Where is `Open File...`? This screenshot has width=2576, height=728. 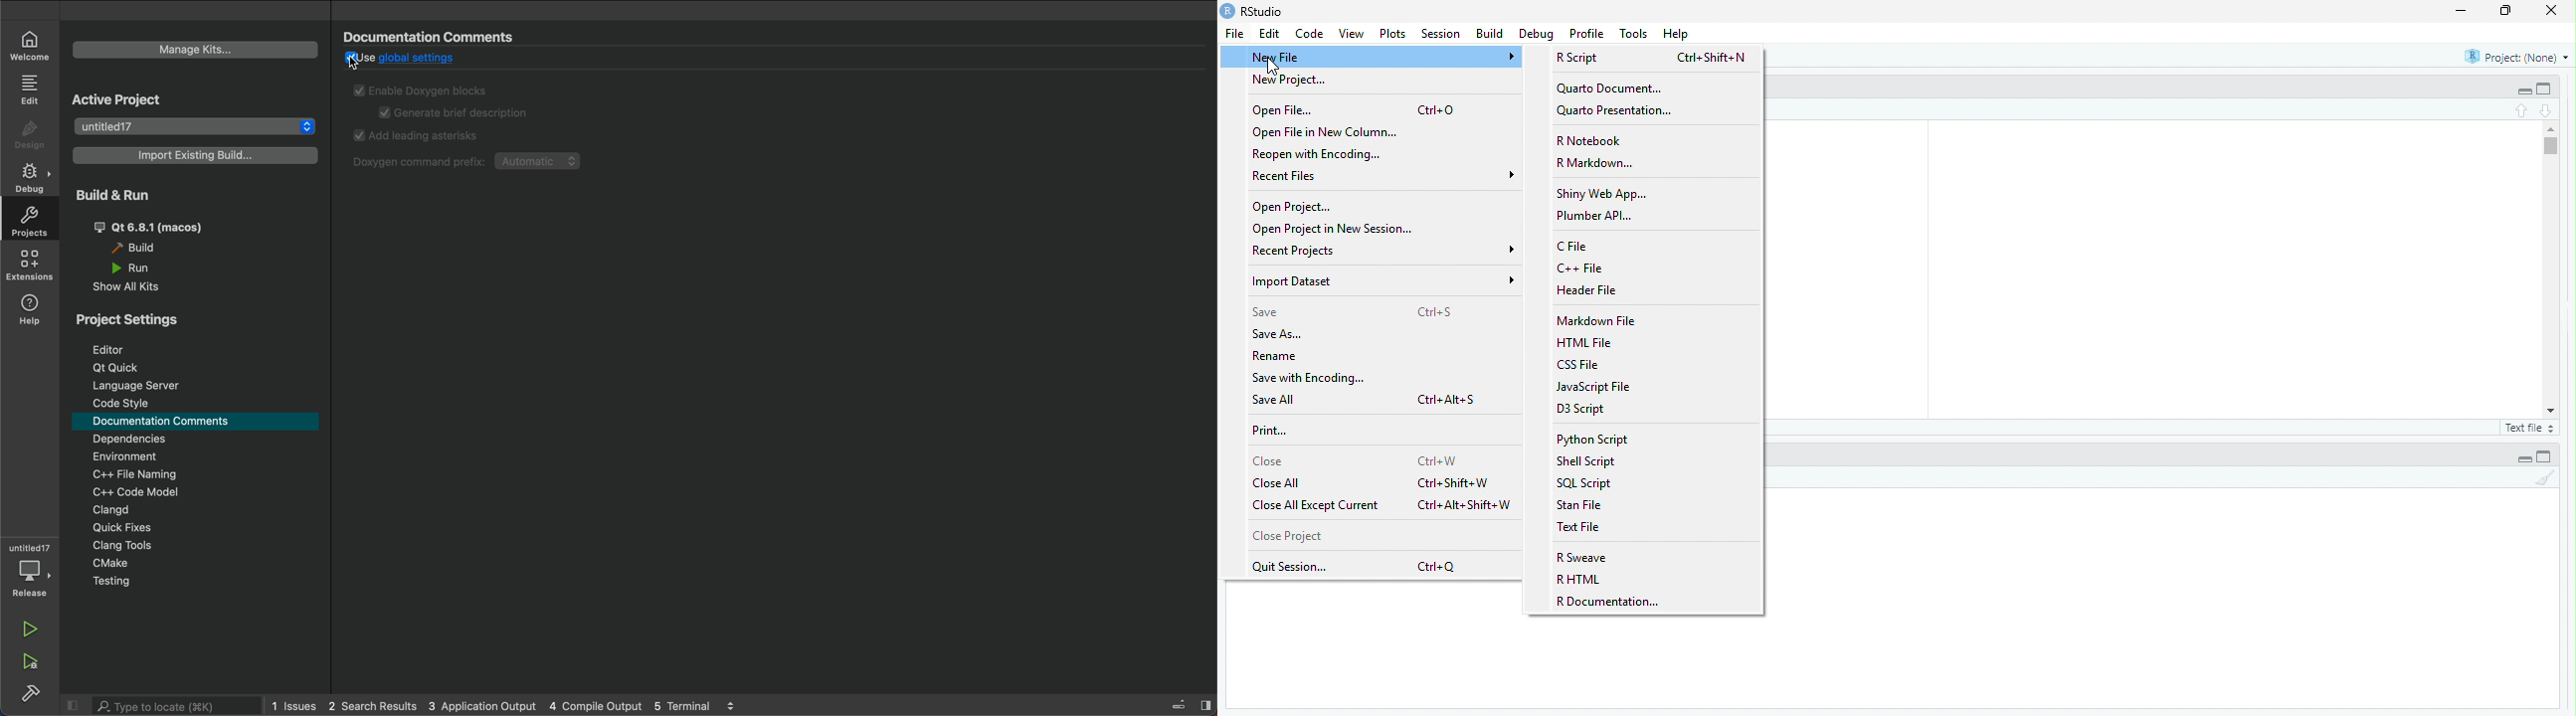
Open File... is located at coordinates (1284, 110).